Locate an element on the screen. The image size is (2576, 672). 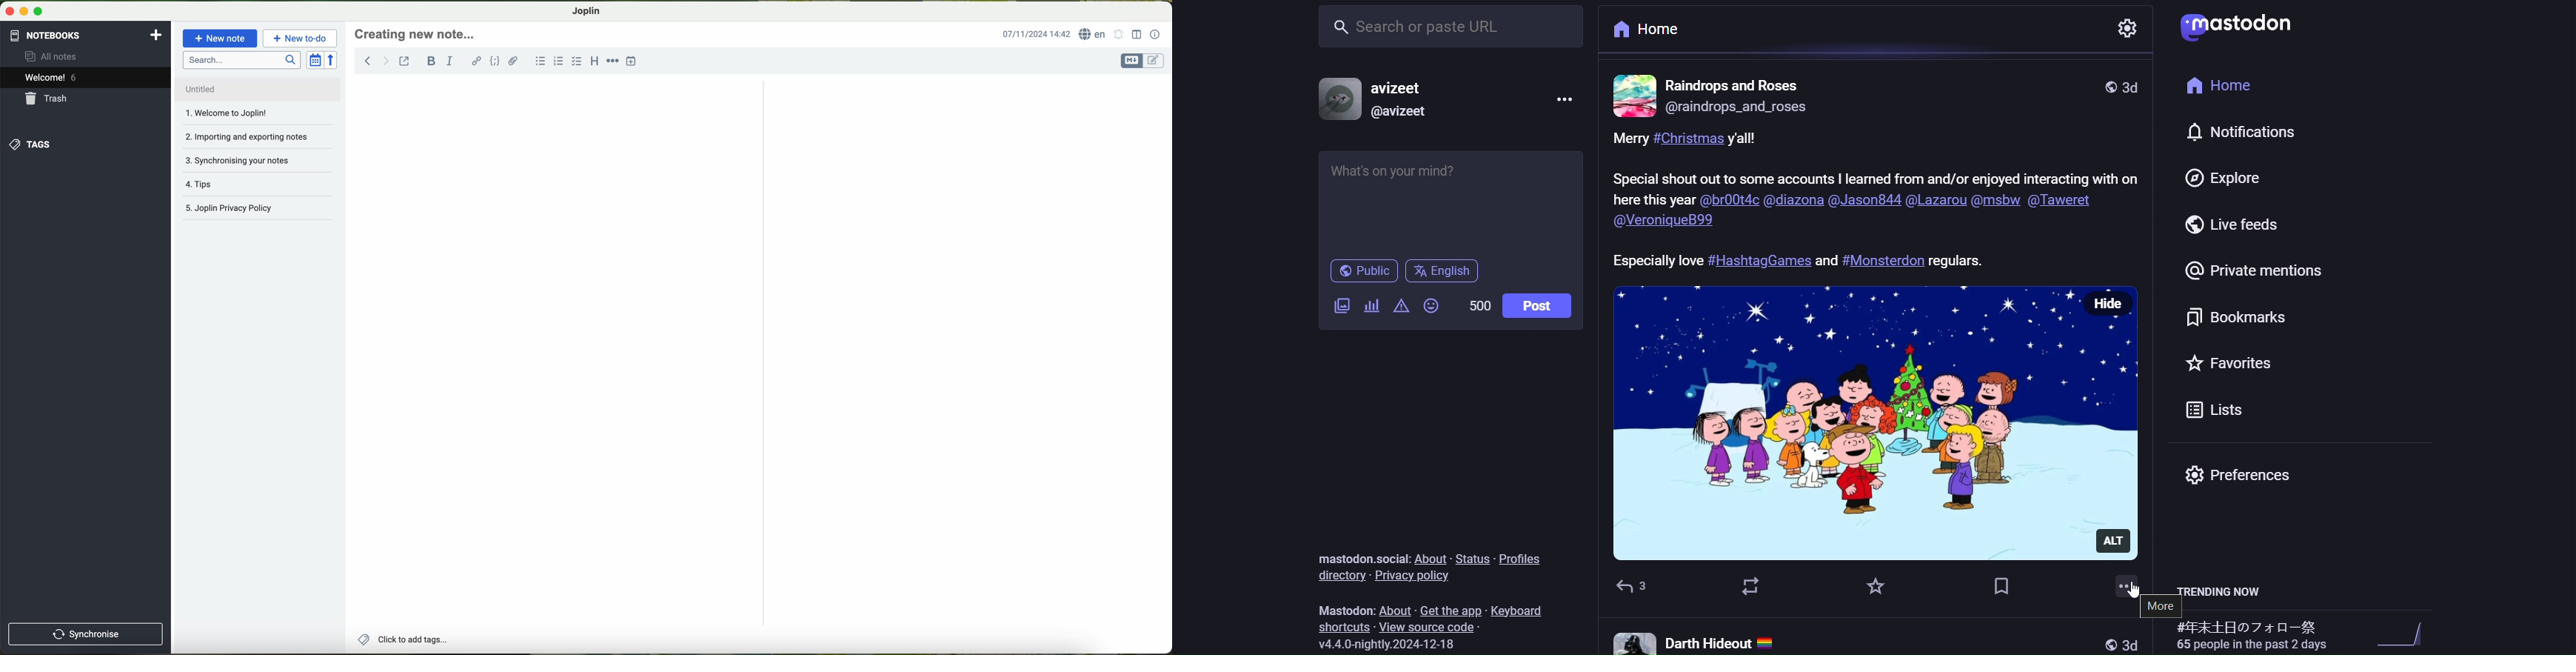
live feed is located at coordinates (2234, 226).